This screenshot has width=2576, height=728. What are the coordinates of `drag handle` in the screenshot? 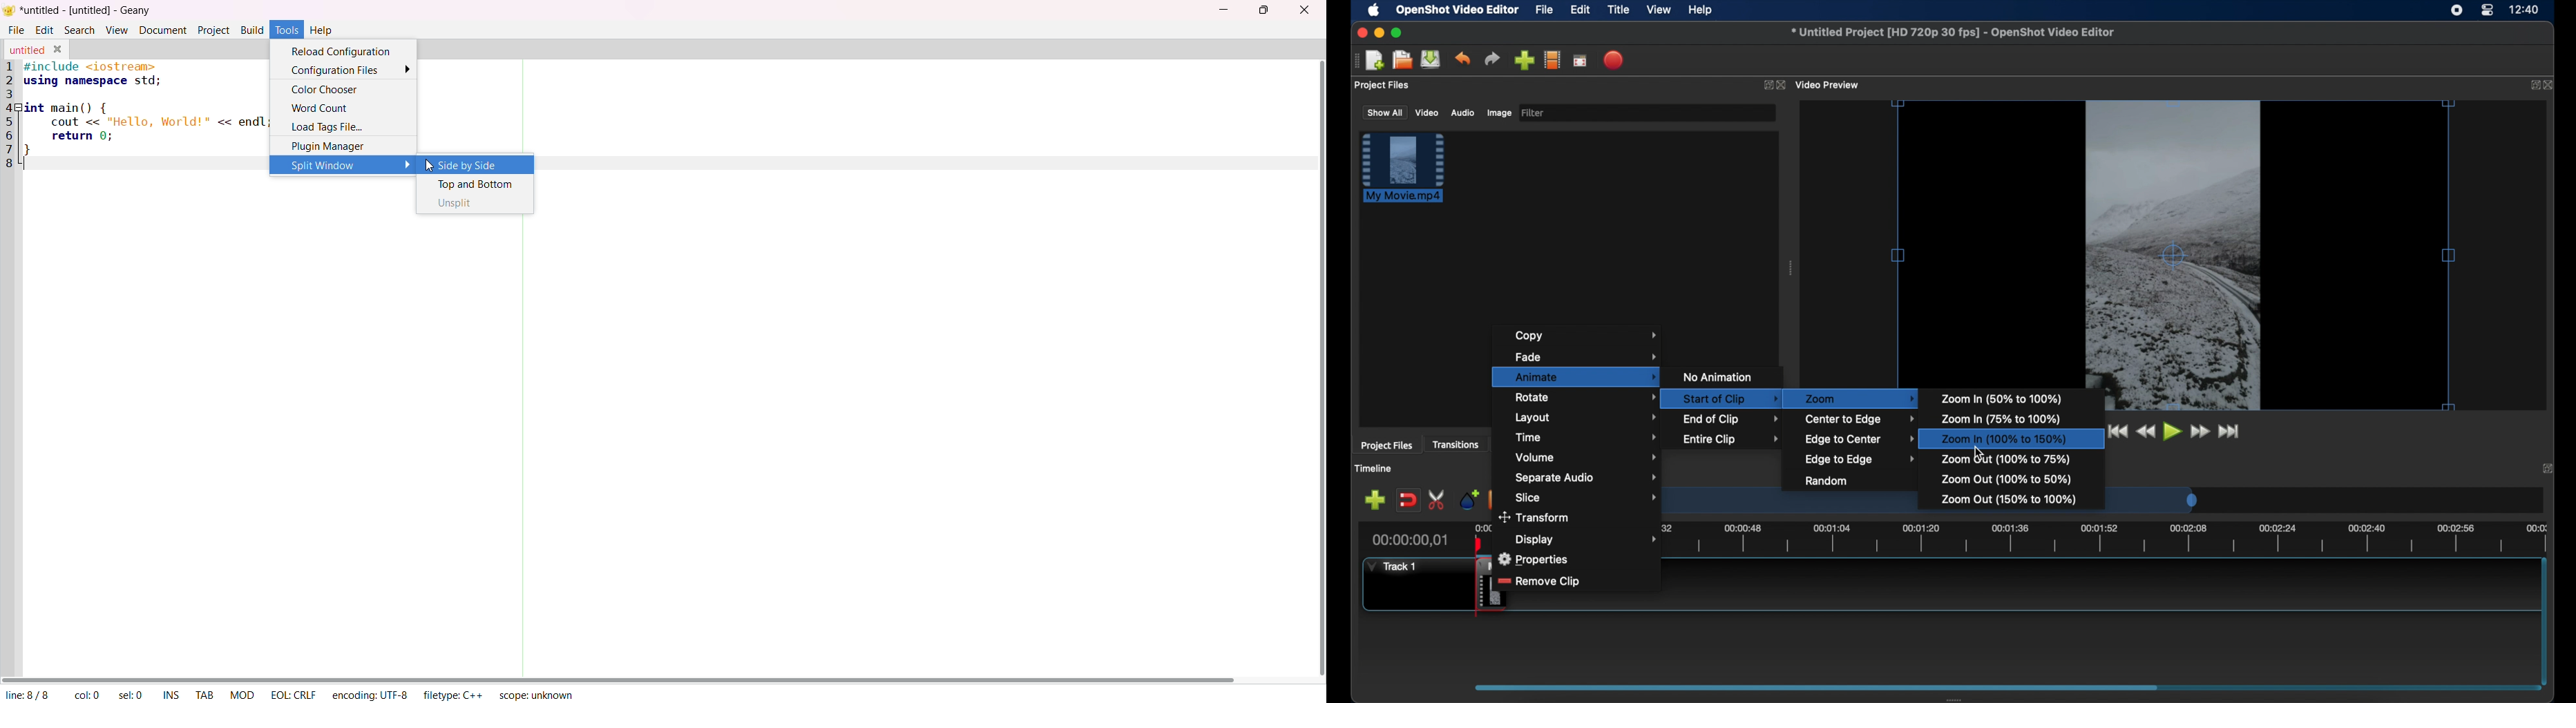 It's located at (1791, 269).